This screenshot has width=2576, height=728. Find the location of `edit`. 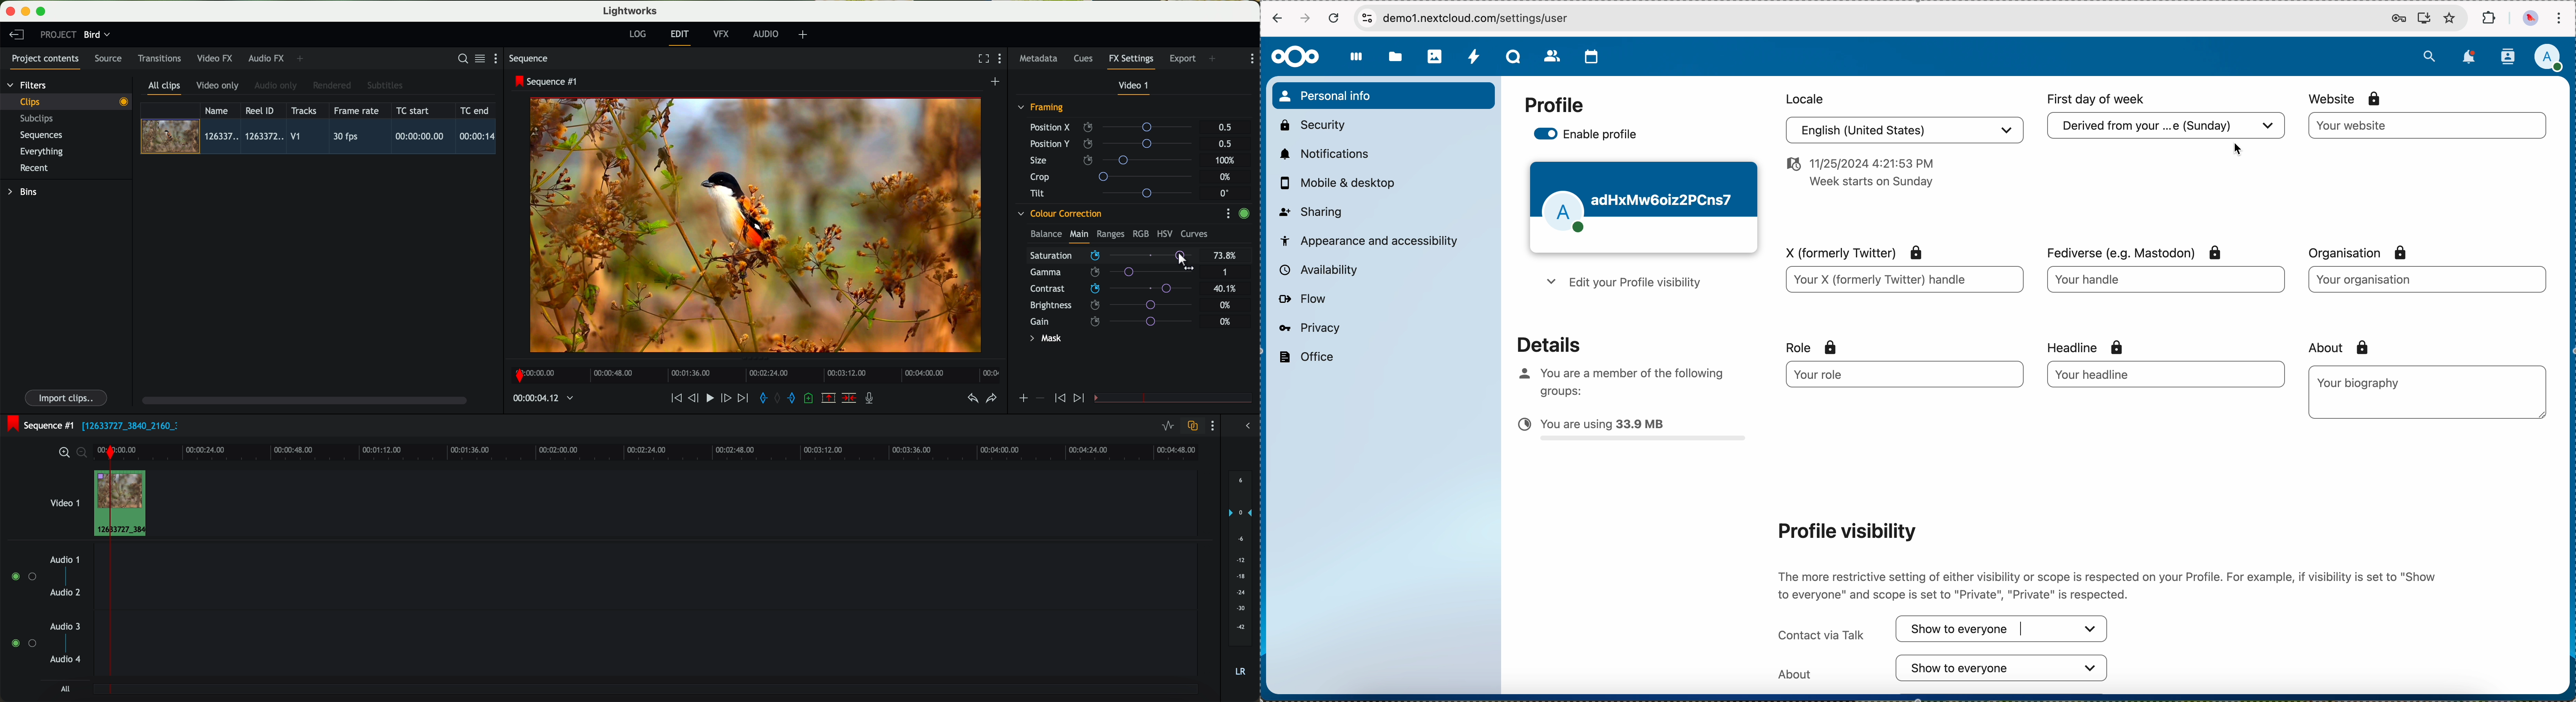

edit is located at coordinates (681, 37).